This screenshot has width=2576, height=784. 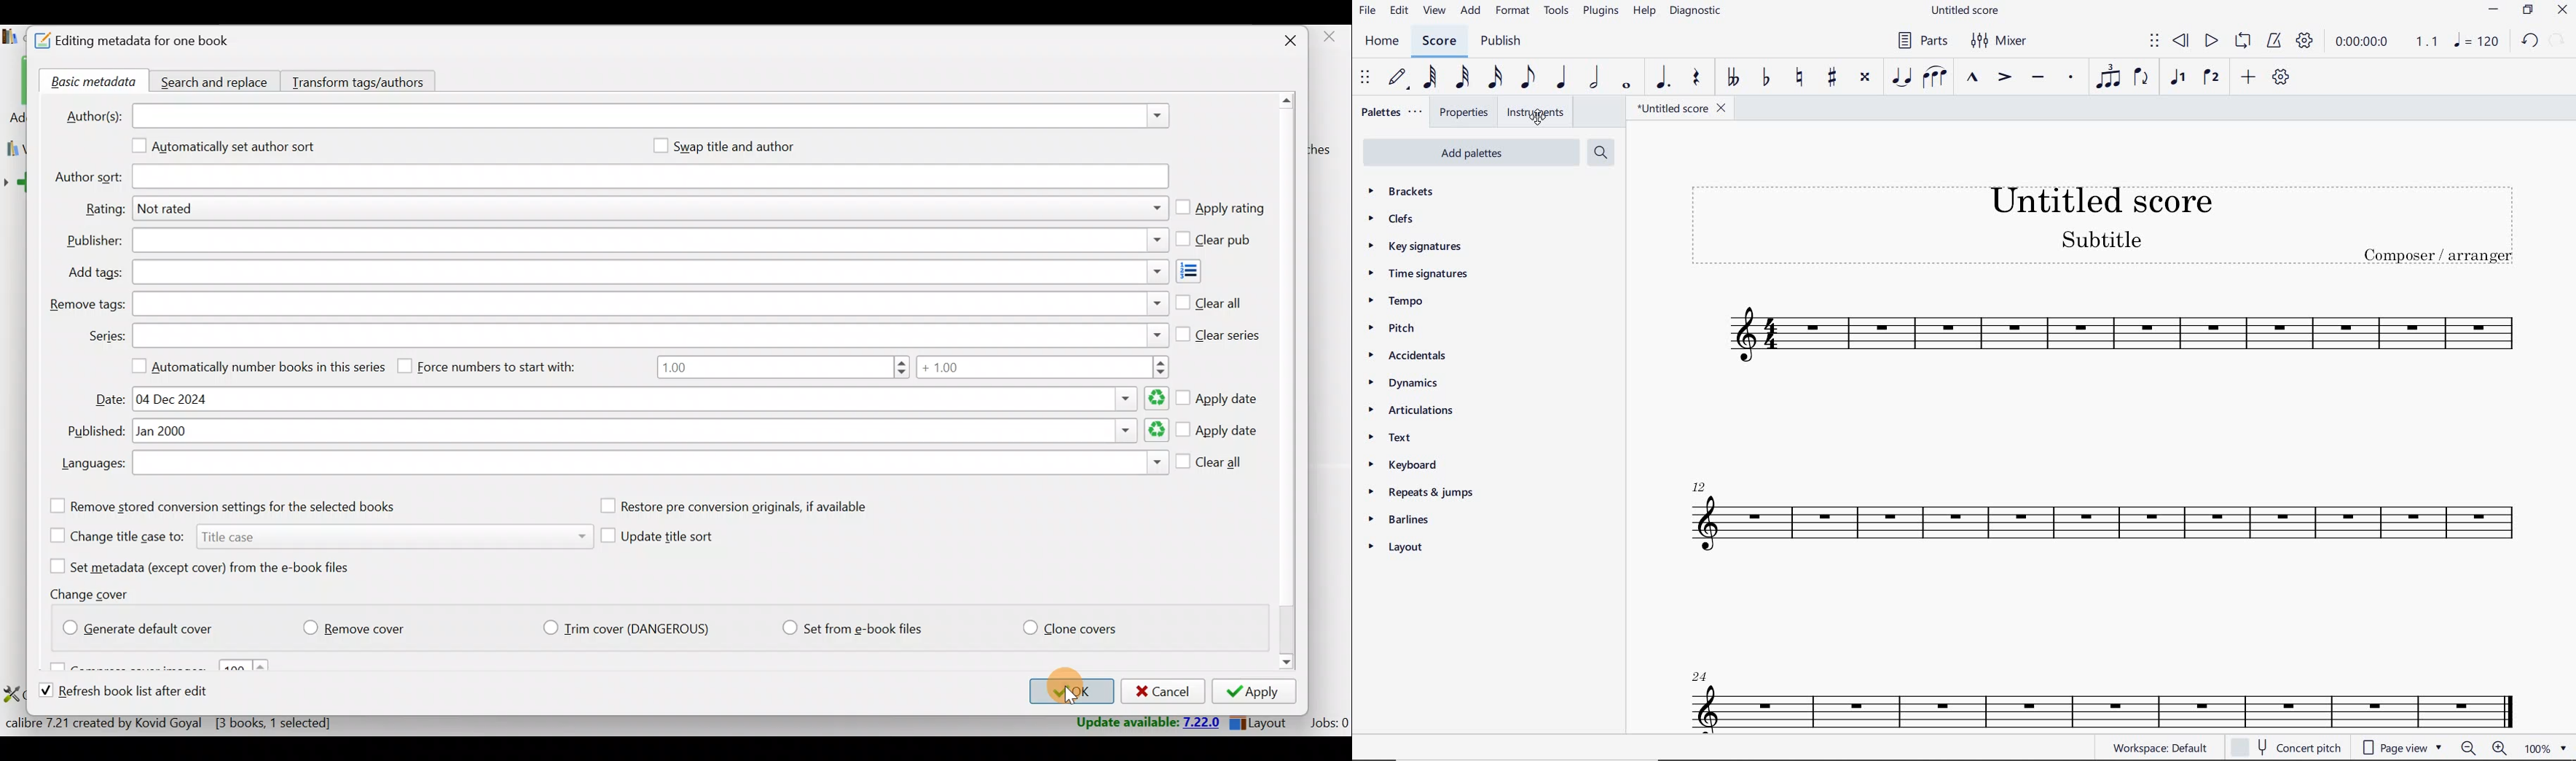 I want to click on STACCATO, so click(x=2069, y=77).